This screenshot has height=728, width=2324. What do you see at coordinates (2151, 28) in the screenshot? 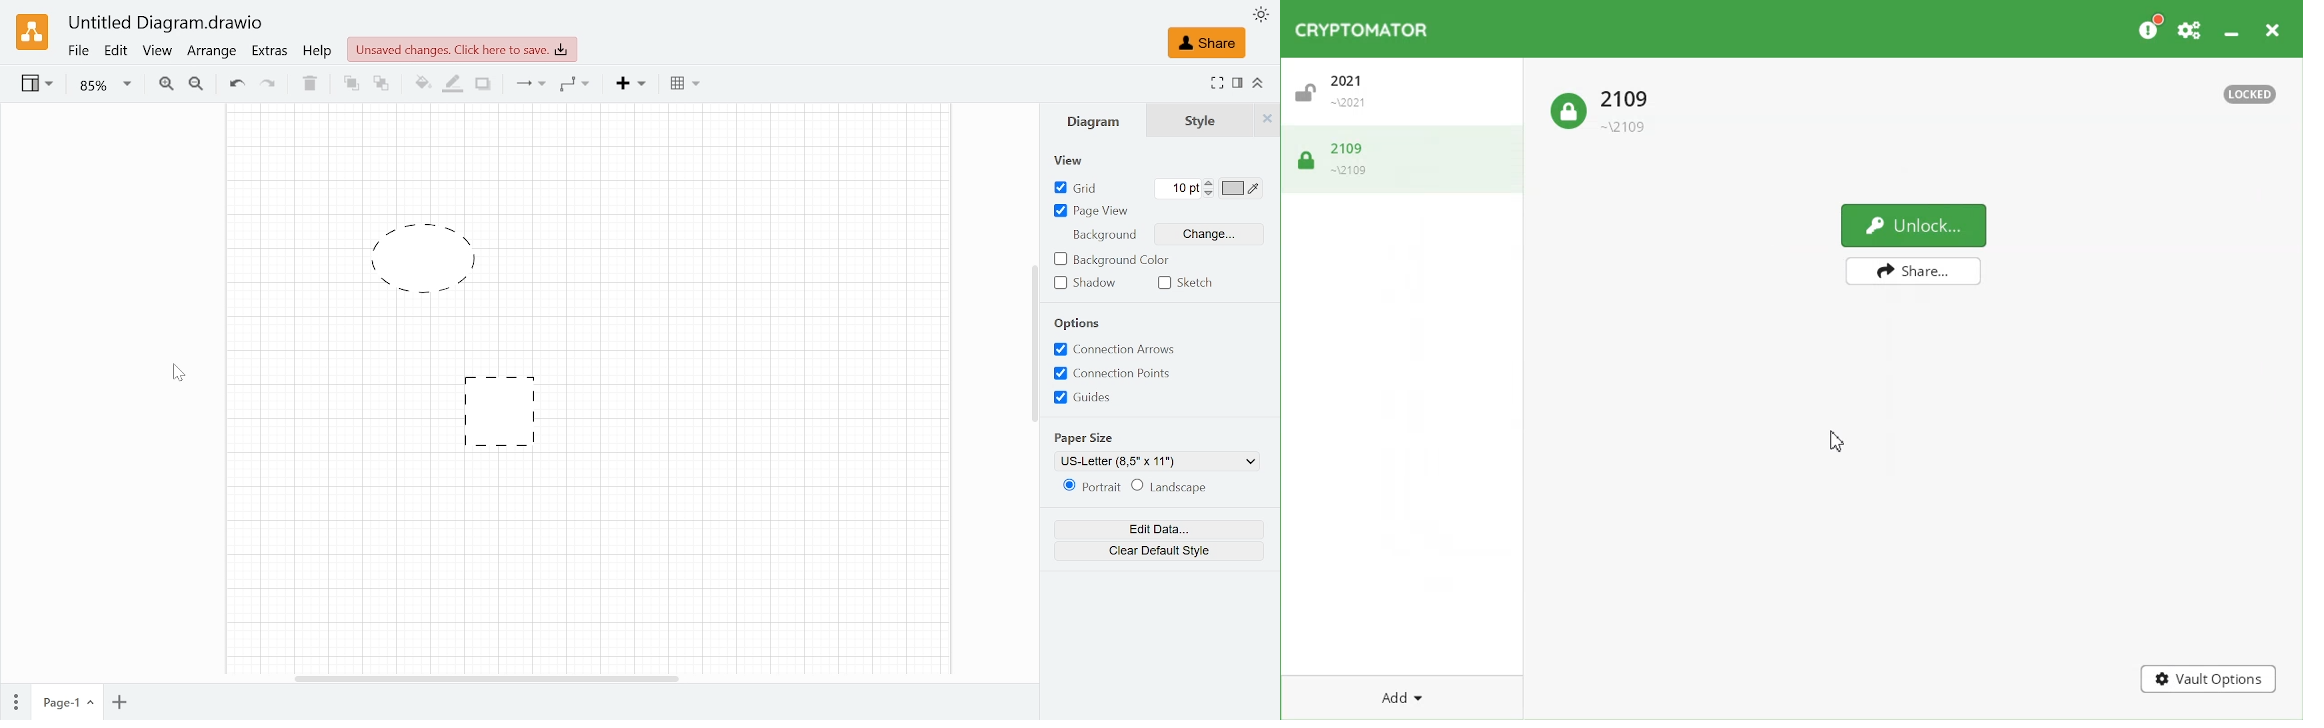
I see `Please Consider donating` at bounding box center [2151, 28].